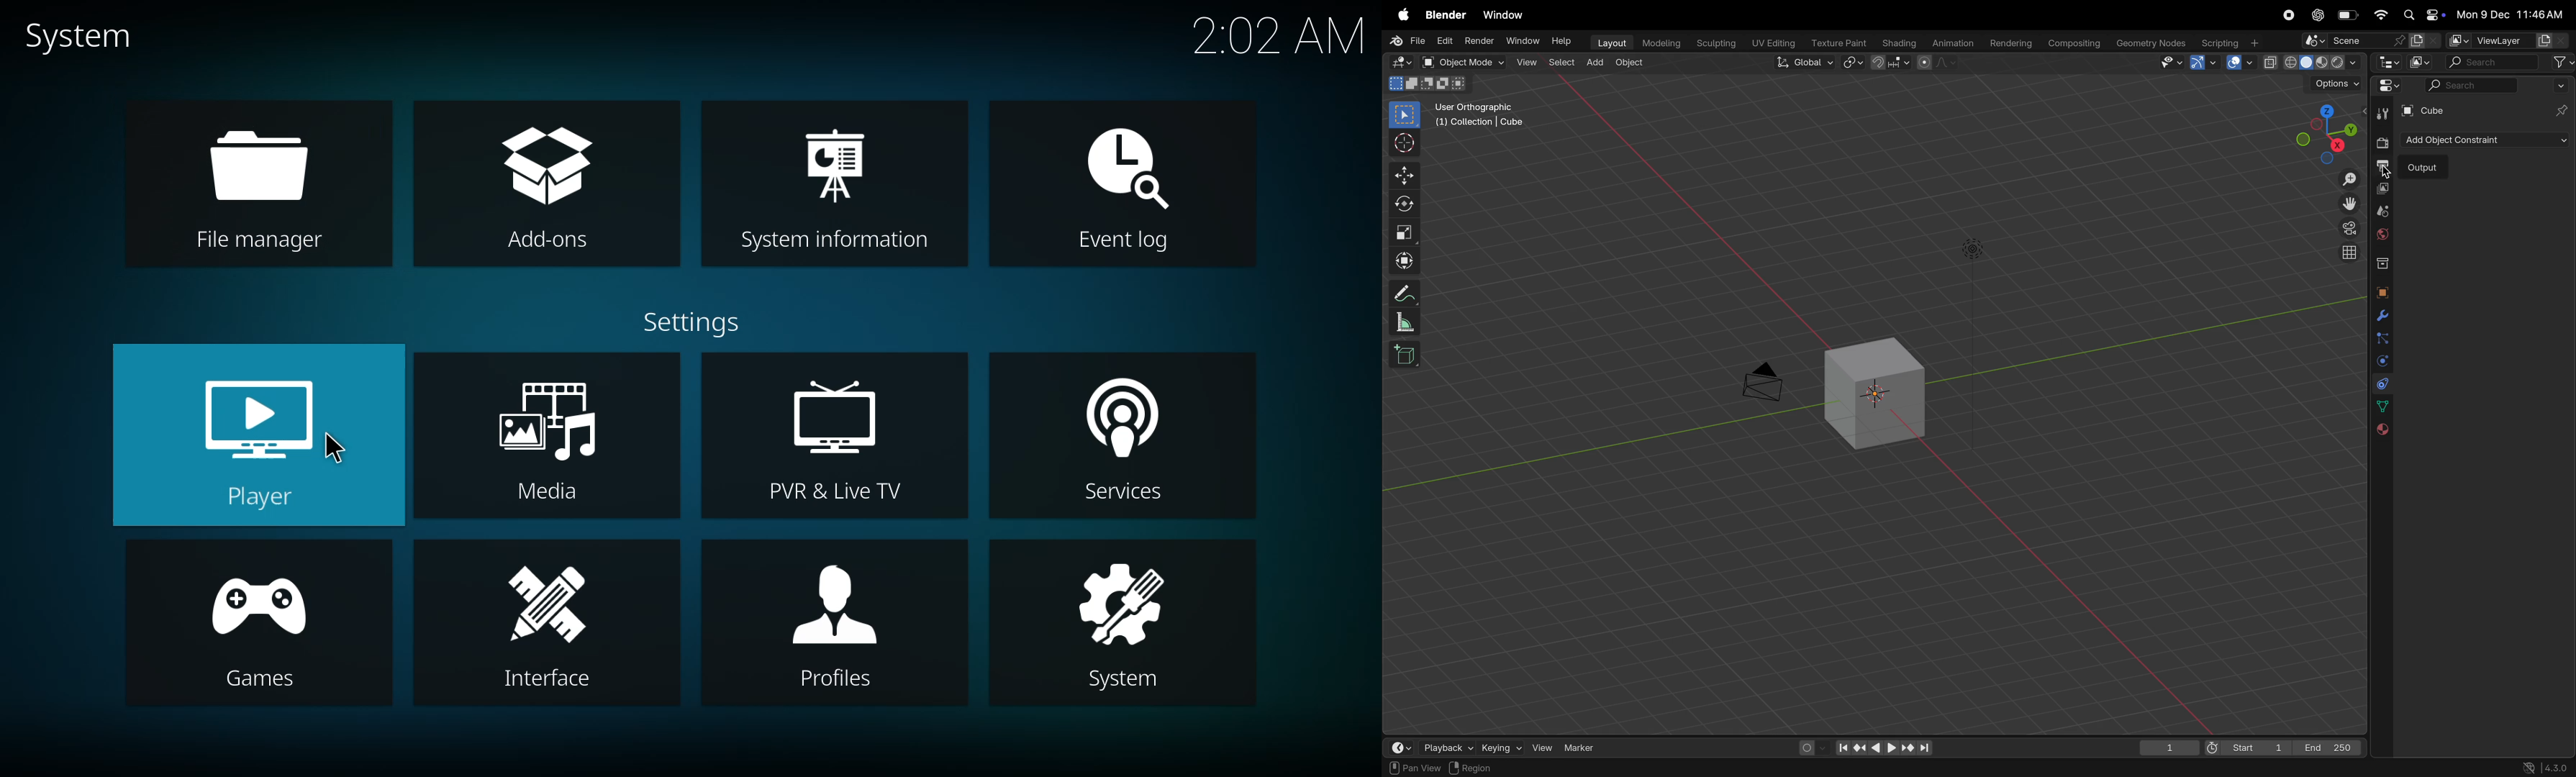 This screenshot has height=784, width=2576. What do you see at coordinates (2430, 113) in the screenshot?
I see `cube` at bounding box center [2430, 113].